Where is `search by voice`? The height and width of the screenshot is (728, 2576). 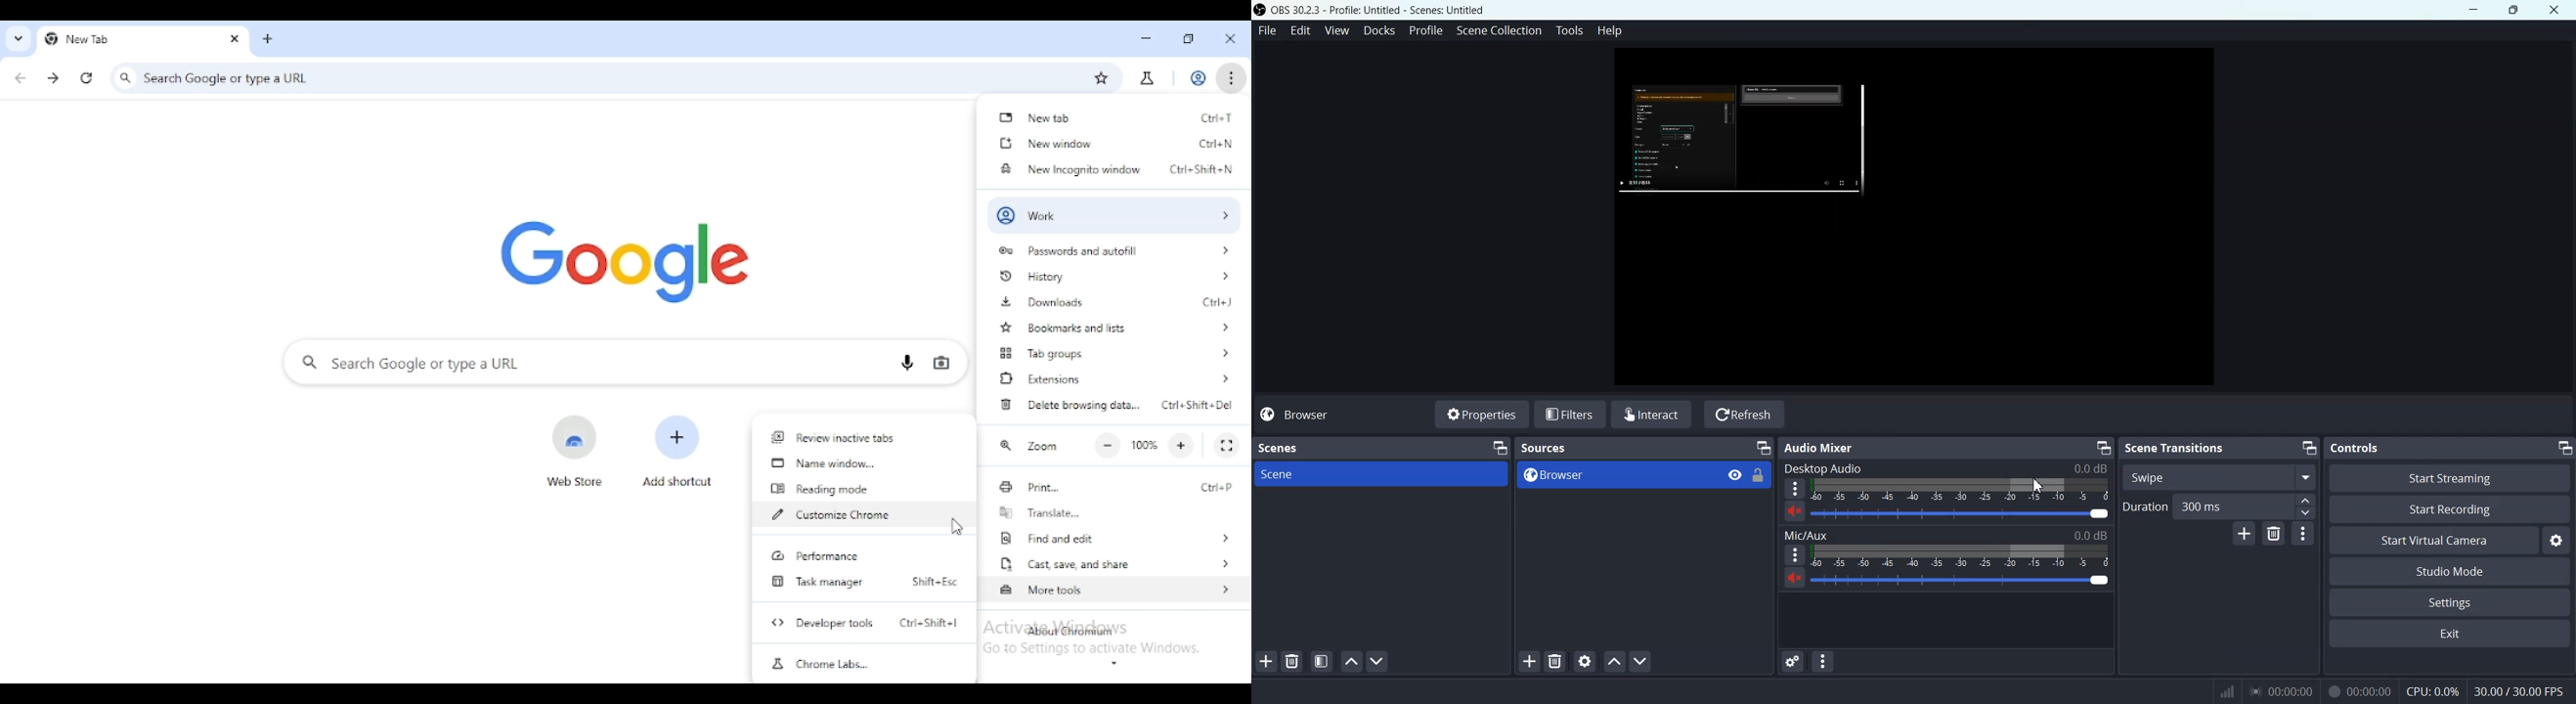
search by voice is located at coordinates (907, 362).